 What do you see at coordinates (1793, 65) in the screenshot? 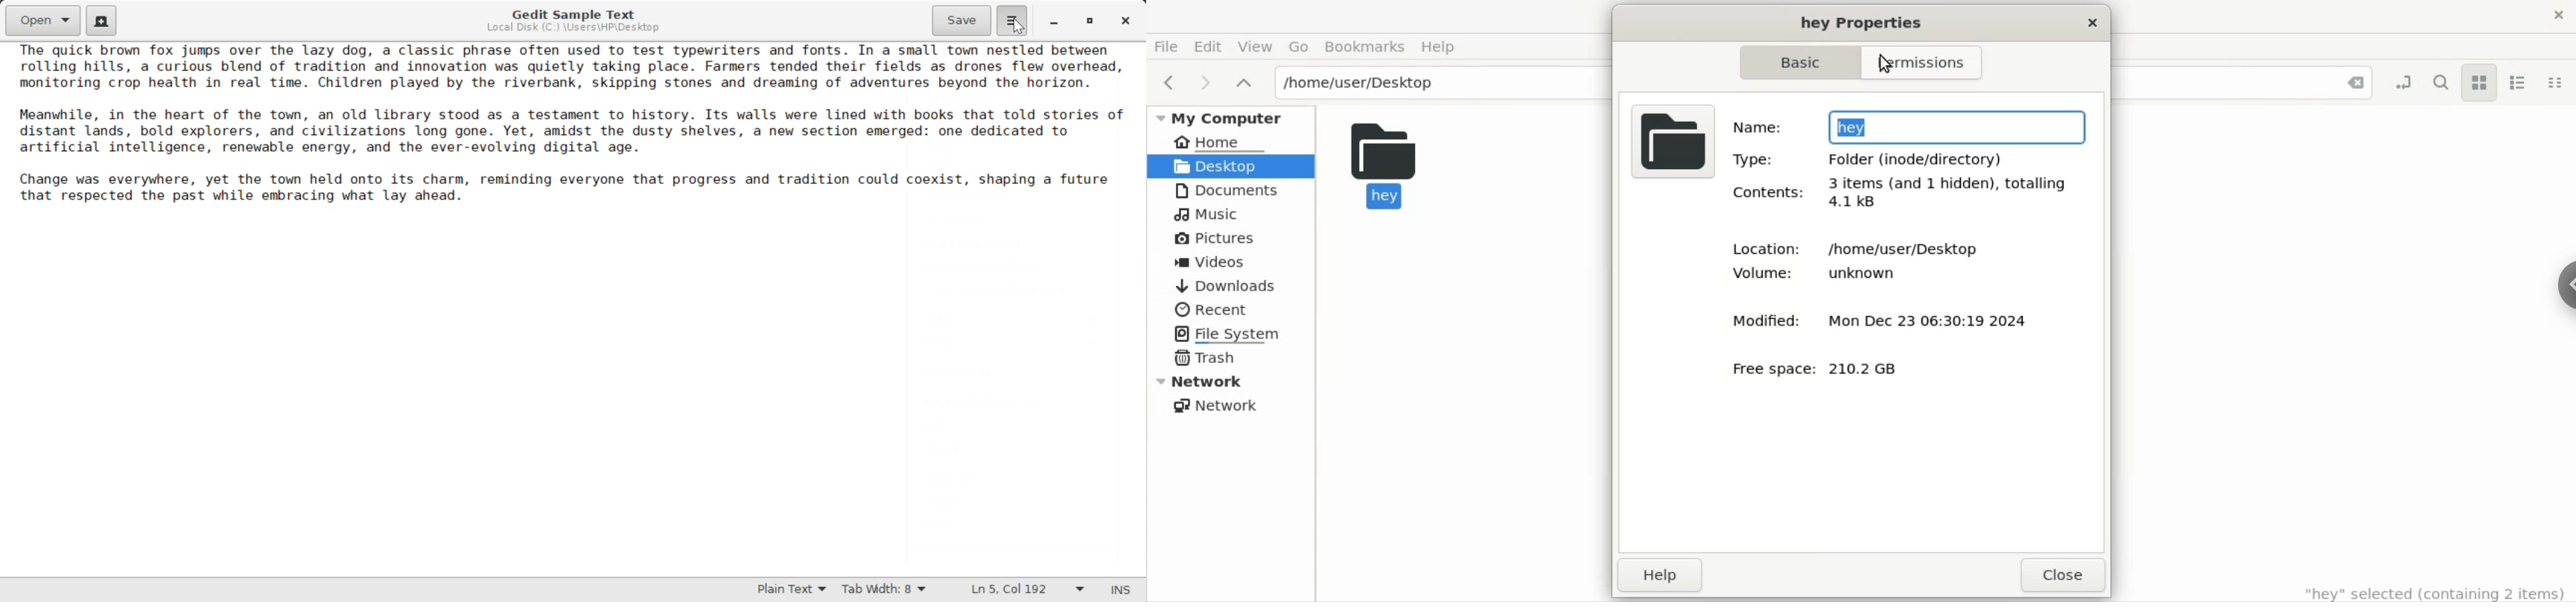
I see `basic` at bounding box center [1793, 65].